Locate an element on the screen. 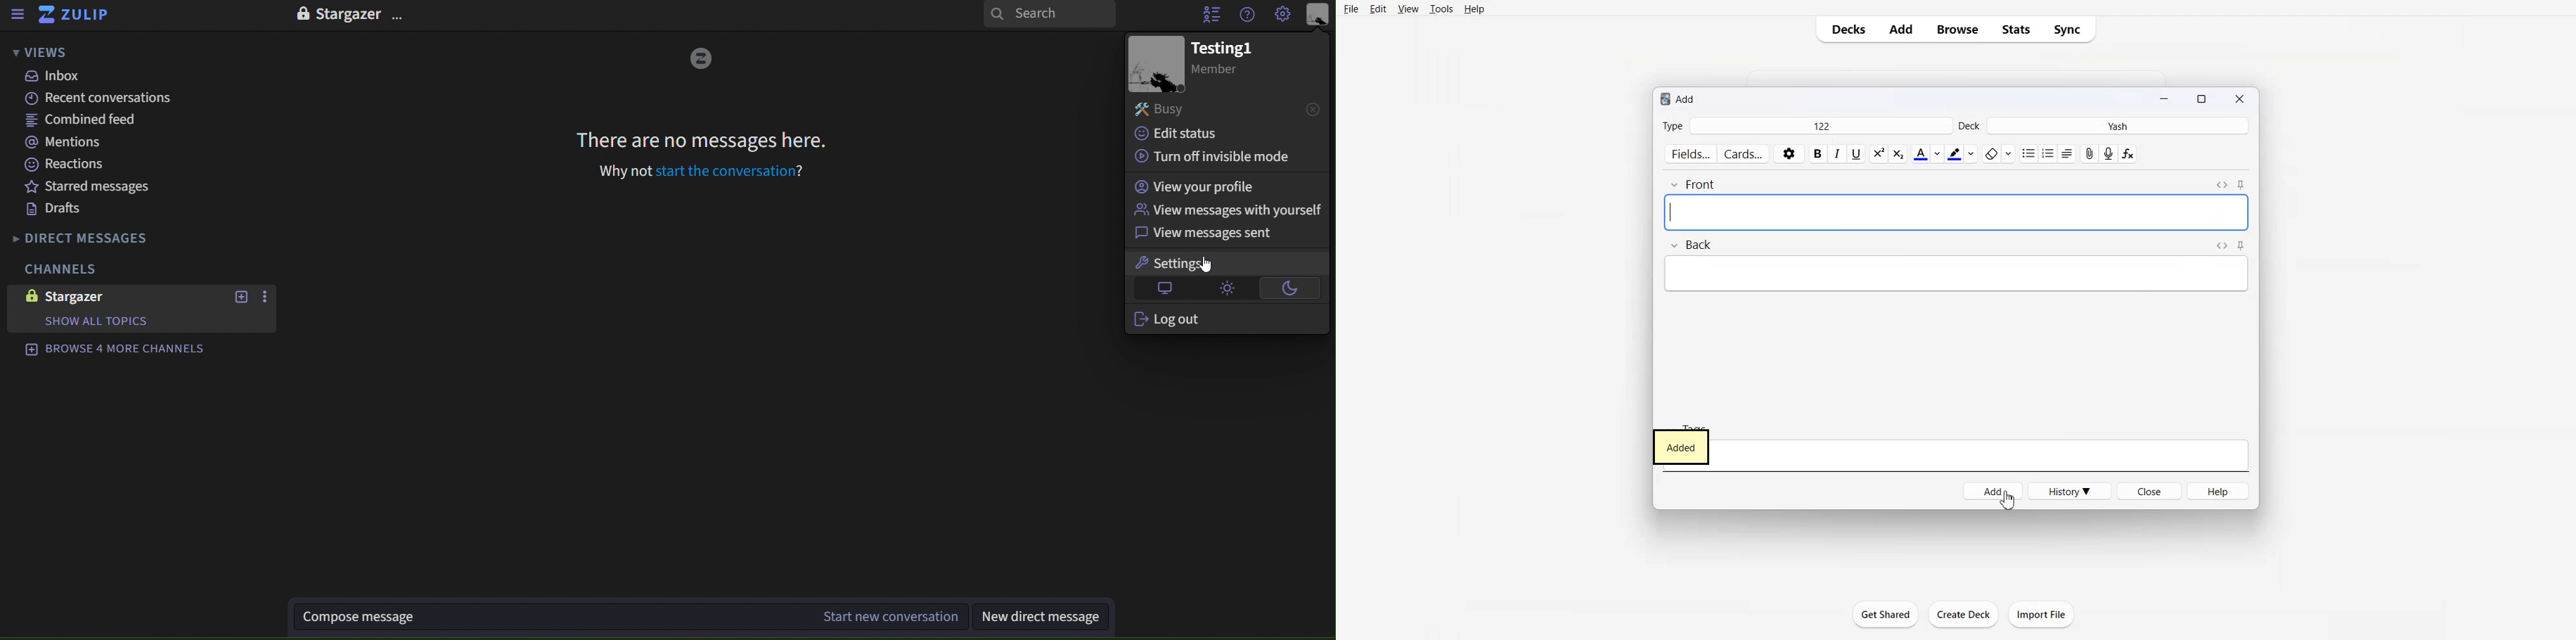  Subscript is located at coordinates (1879, 154).